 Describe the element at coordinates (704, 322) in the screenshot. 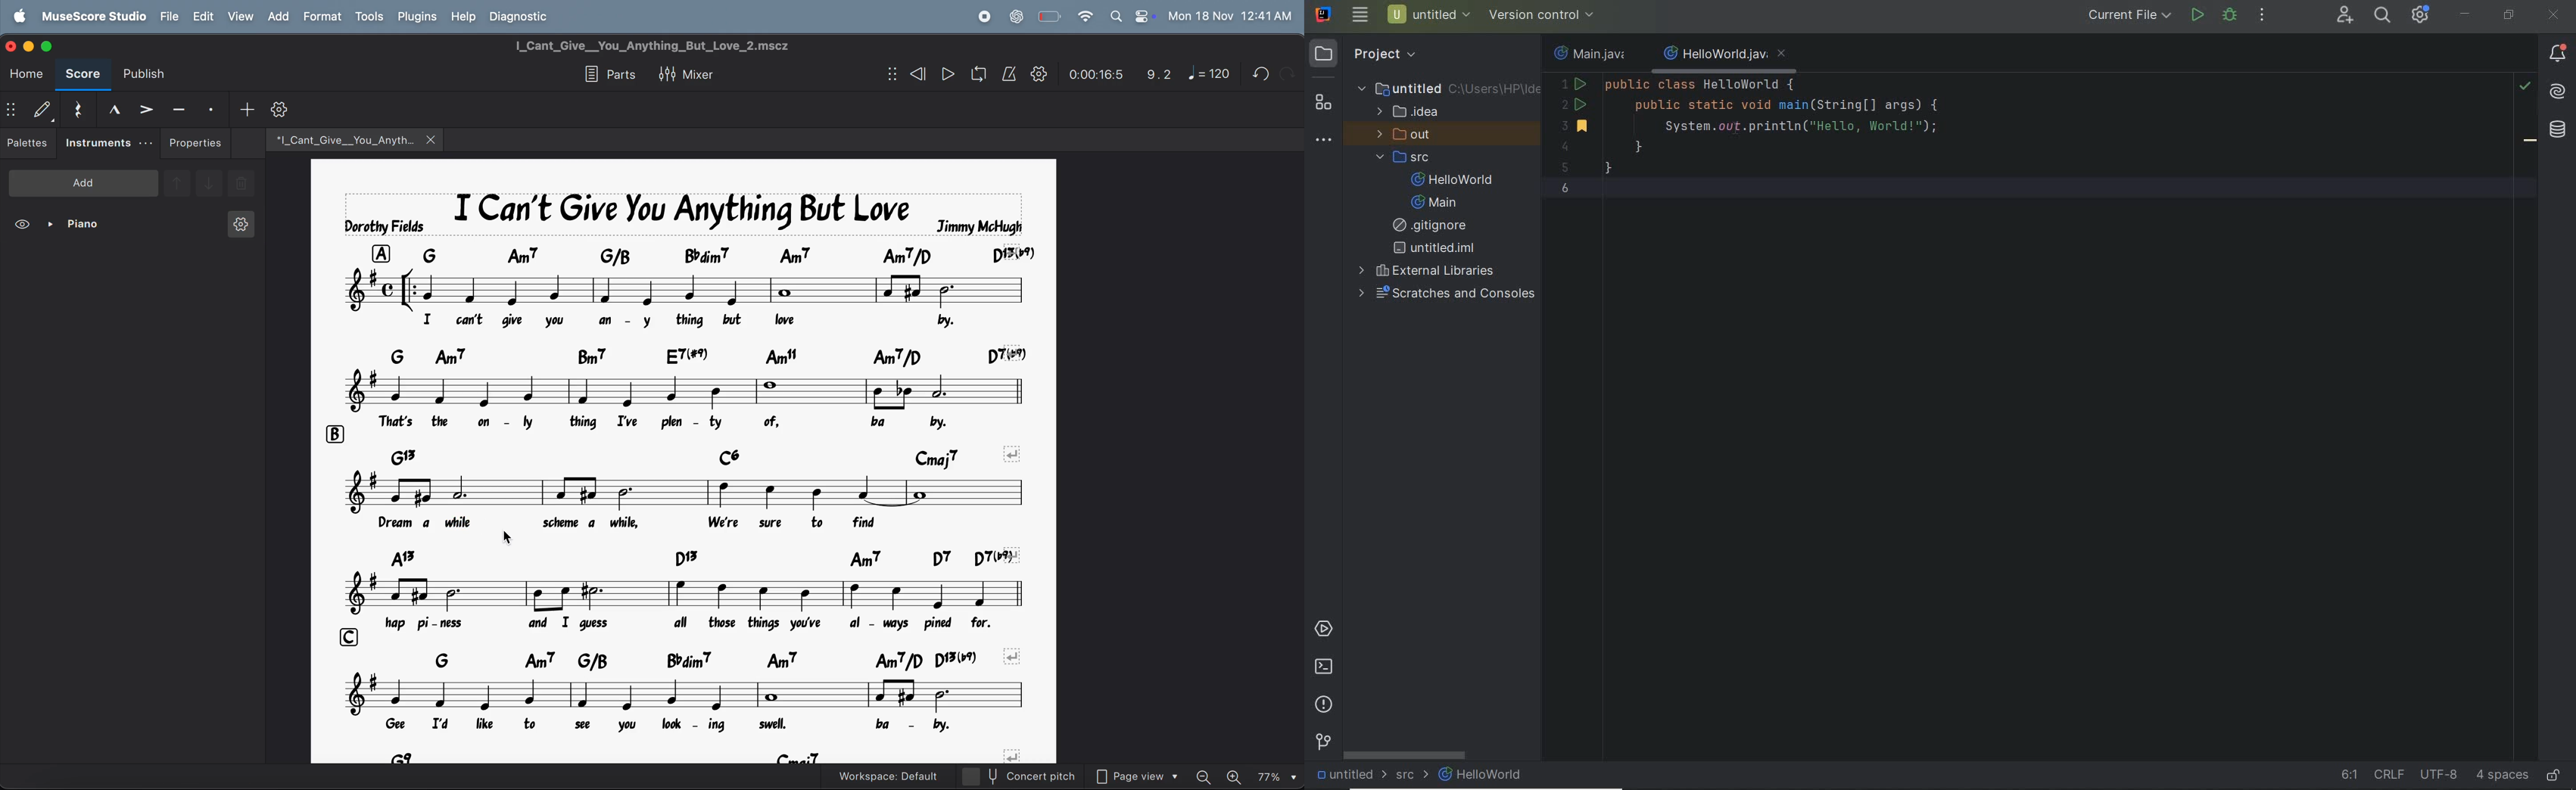

I see `lyrics` at that location.